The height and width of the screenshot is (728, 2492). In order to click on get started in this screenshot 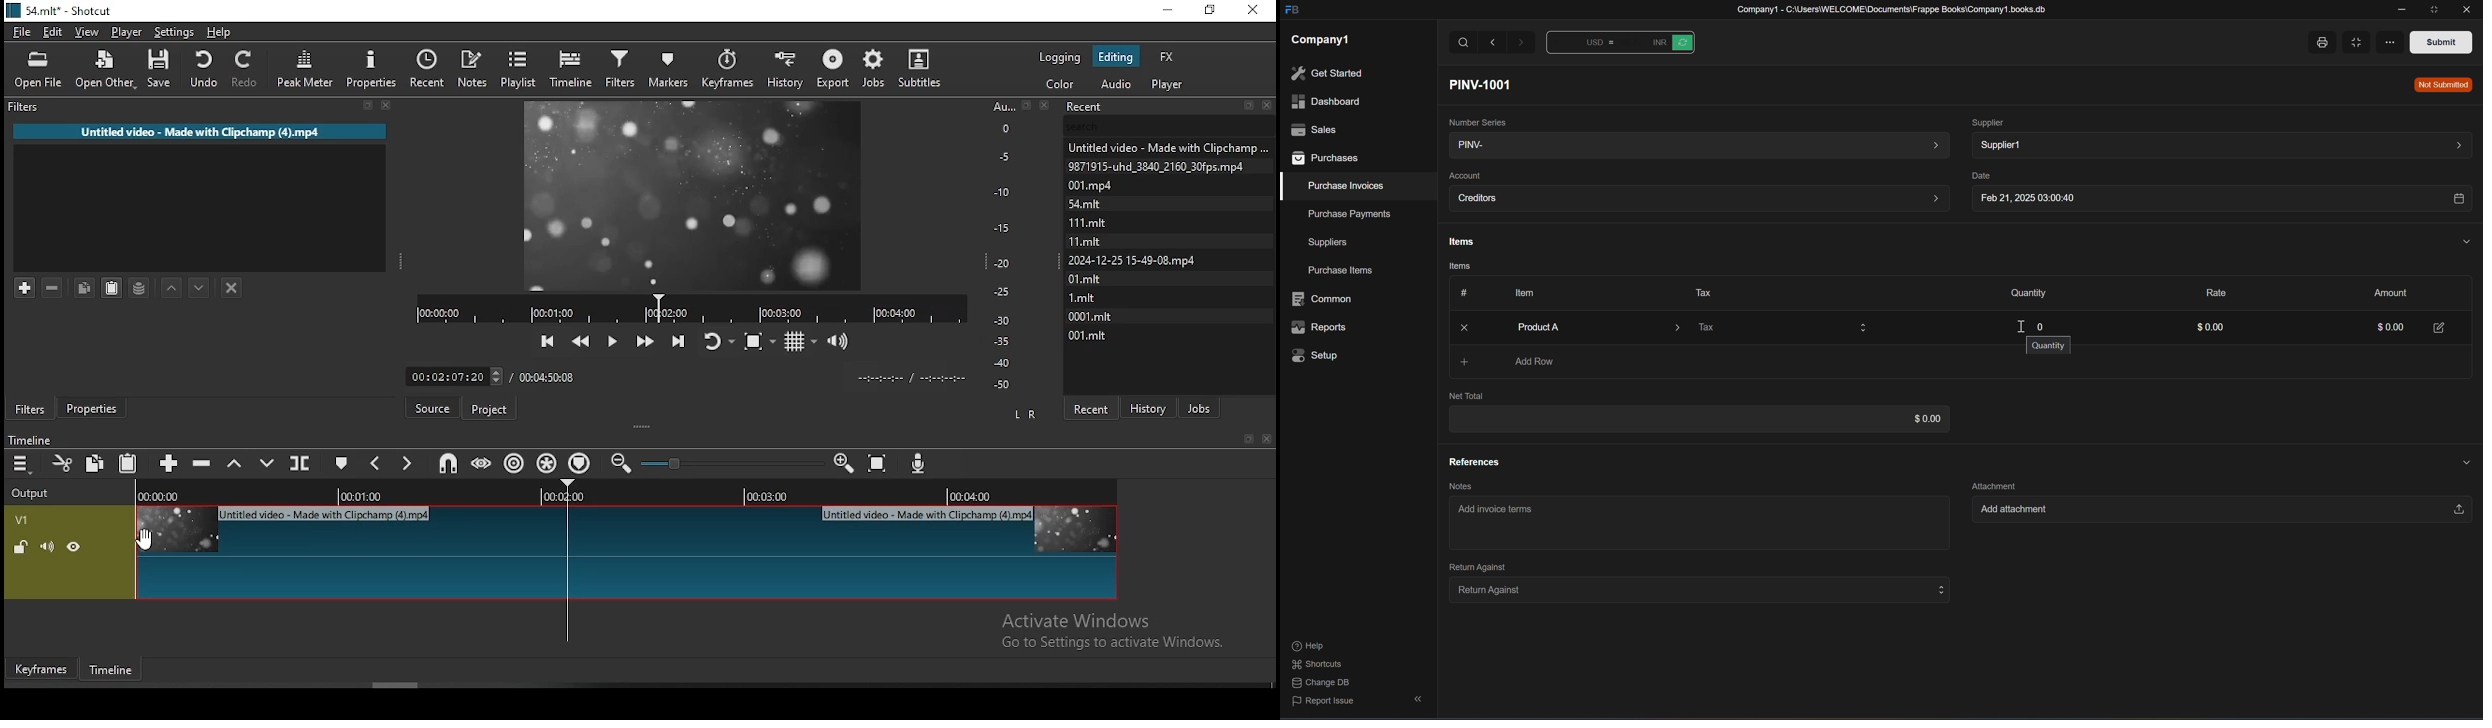, I will do `click(1327, 73)`.